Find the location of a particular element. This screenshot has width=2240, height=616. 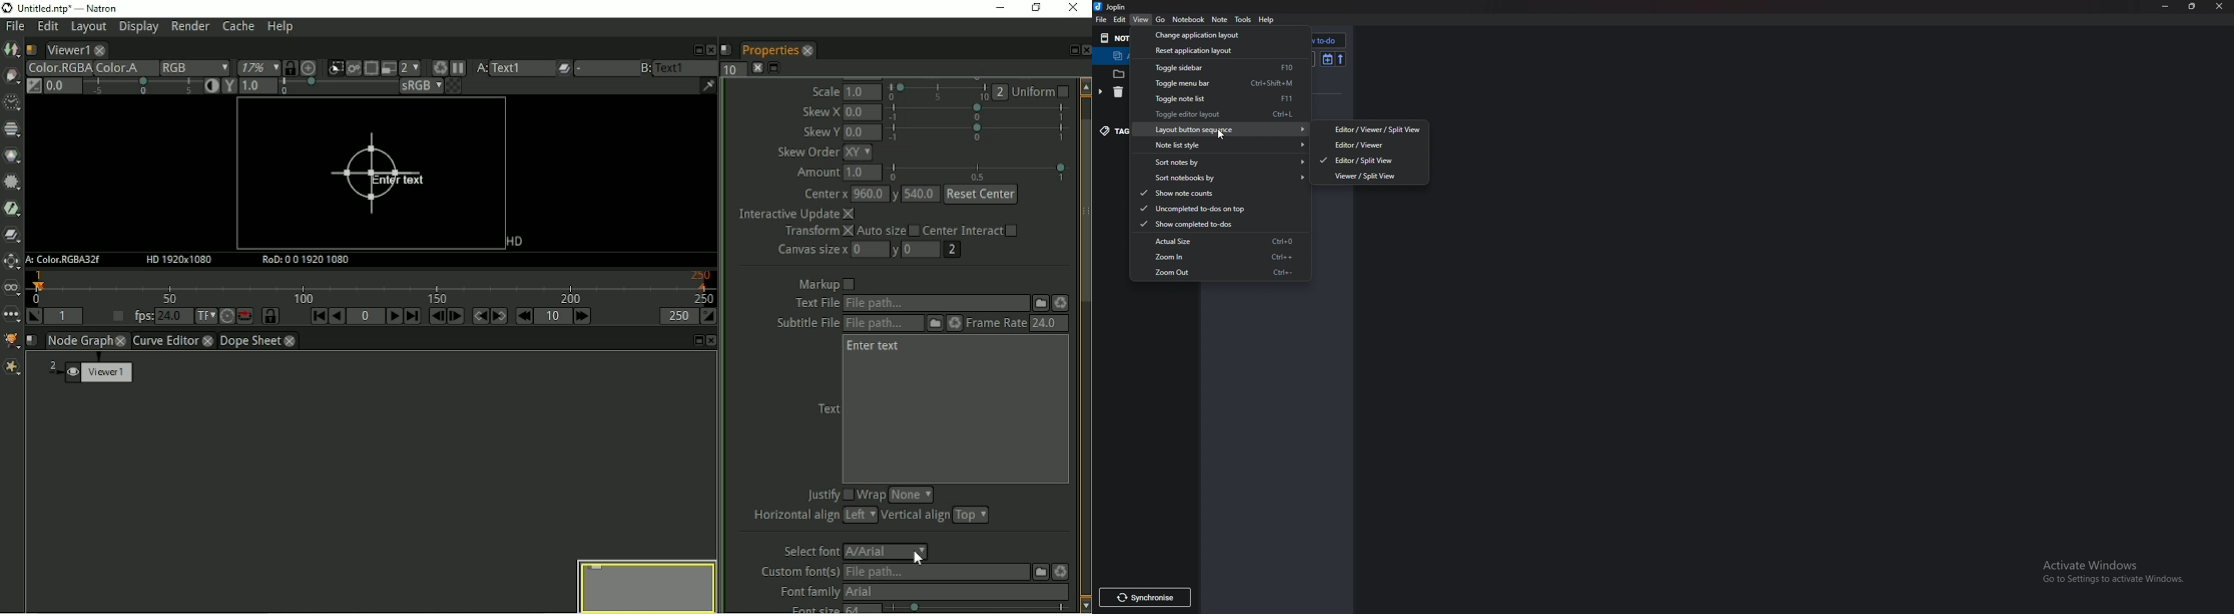

View is located at coordinates (1143, 20).